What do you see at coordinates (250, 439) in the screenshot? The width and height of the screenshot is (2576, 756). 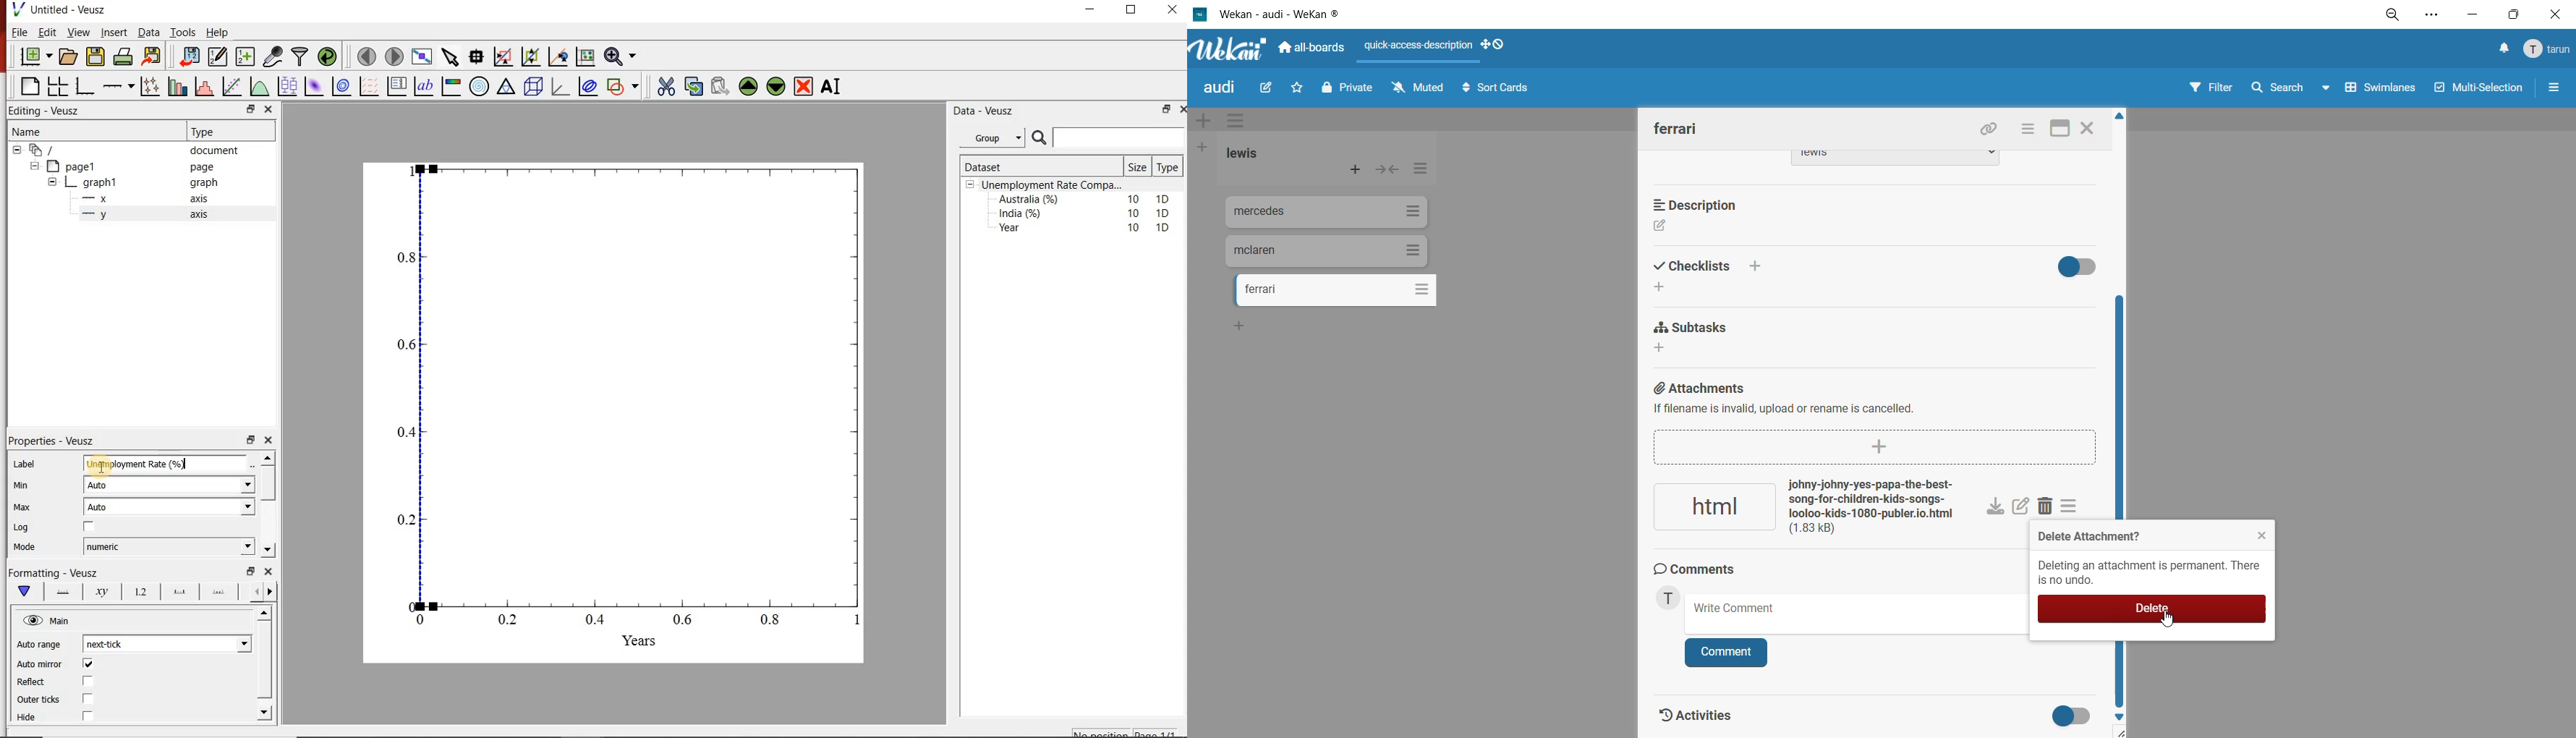 I see `minimise` at bounding box center [250, 439].